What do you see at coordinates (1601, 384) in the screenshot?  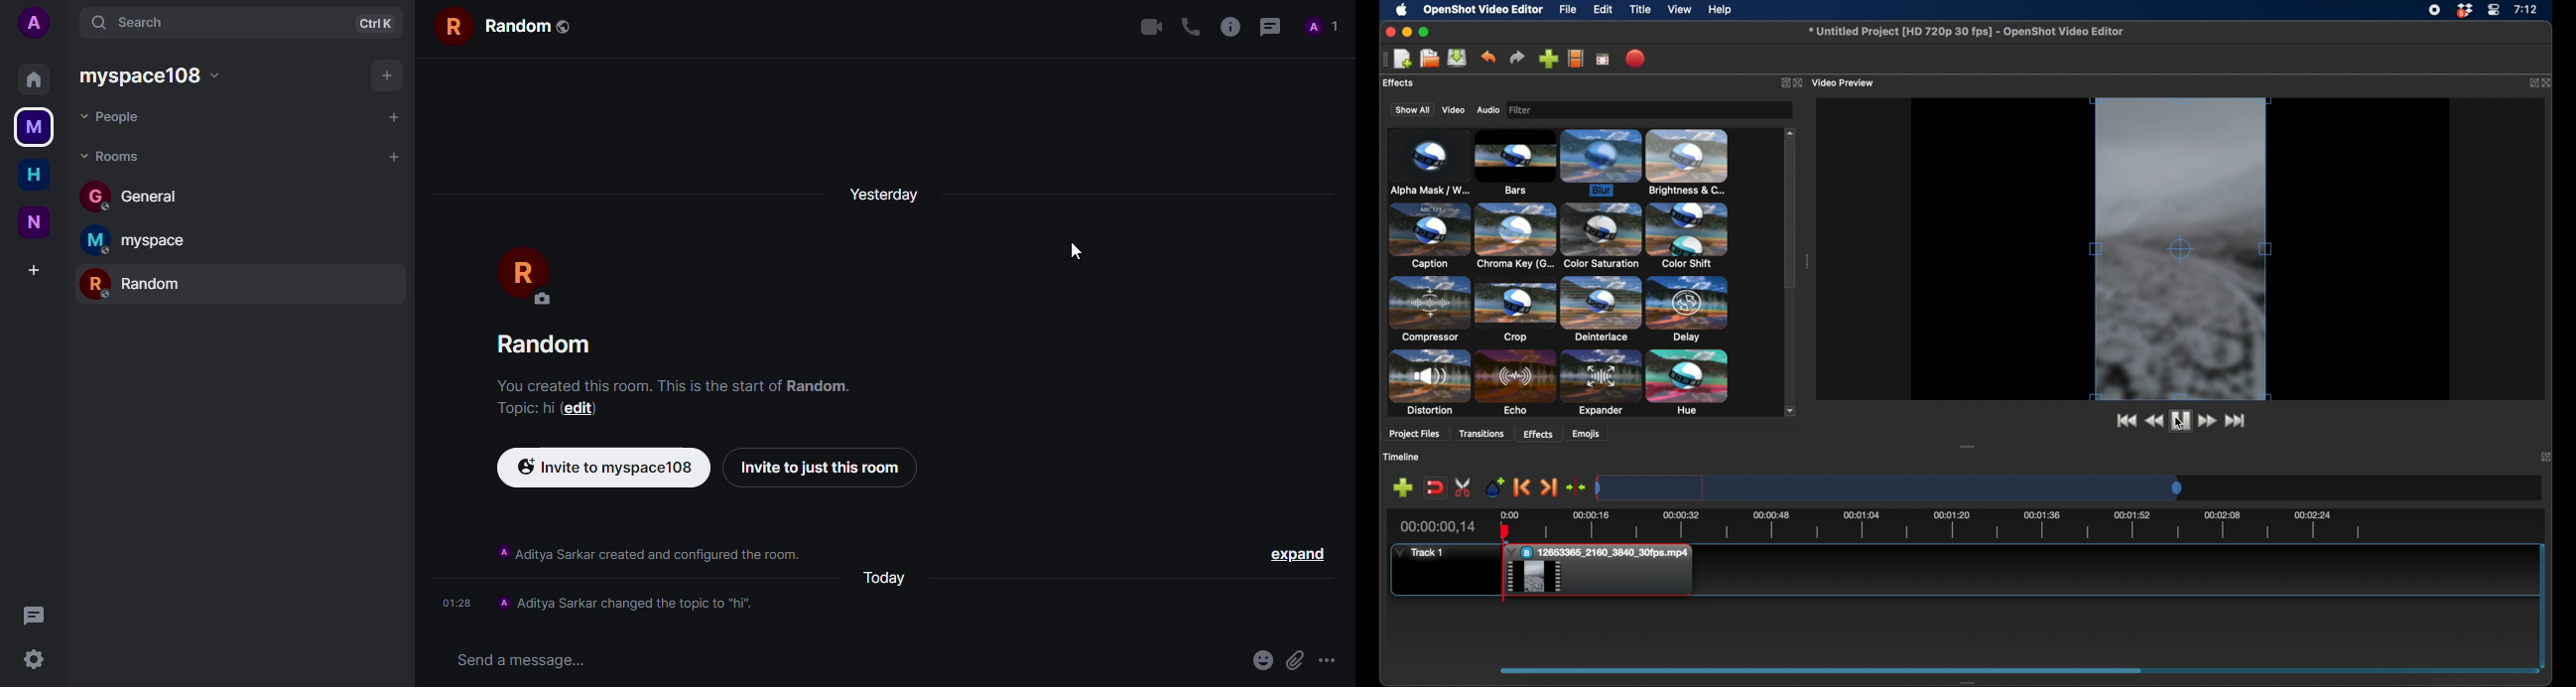 I see `expander` at bounding box center [1601, 384].